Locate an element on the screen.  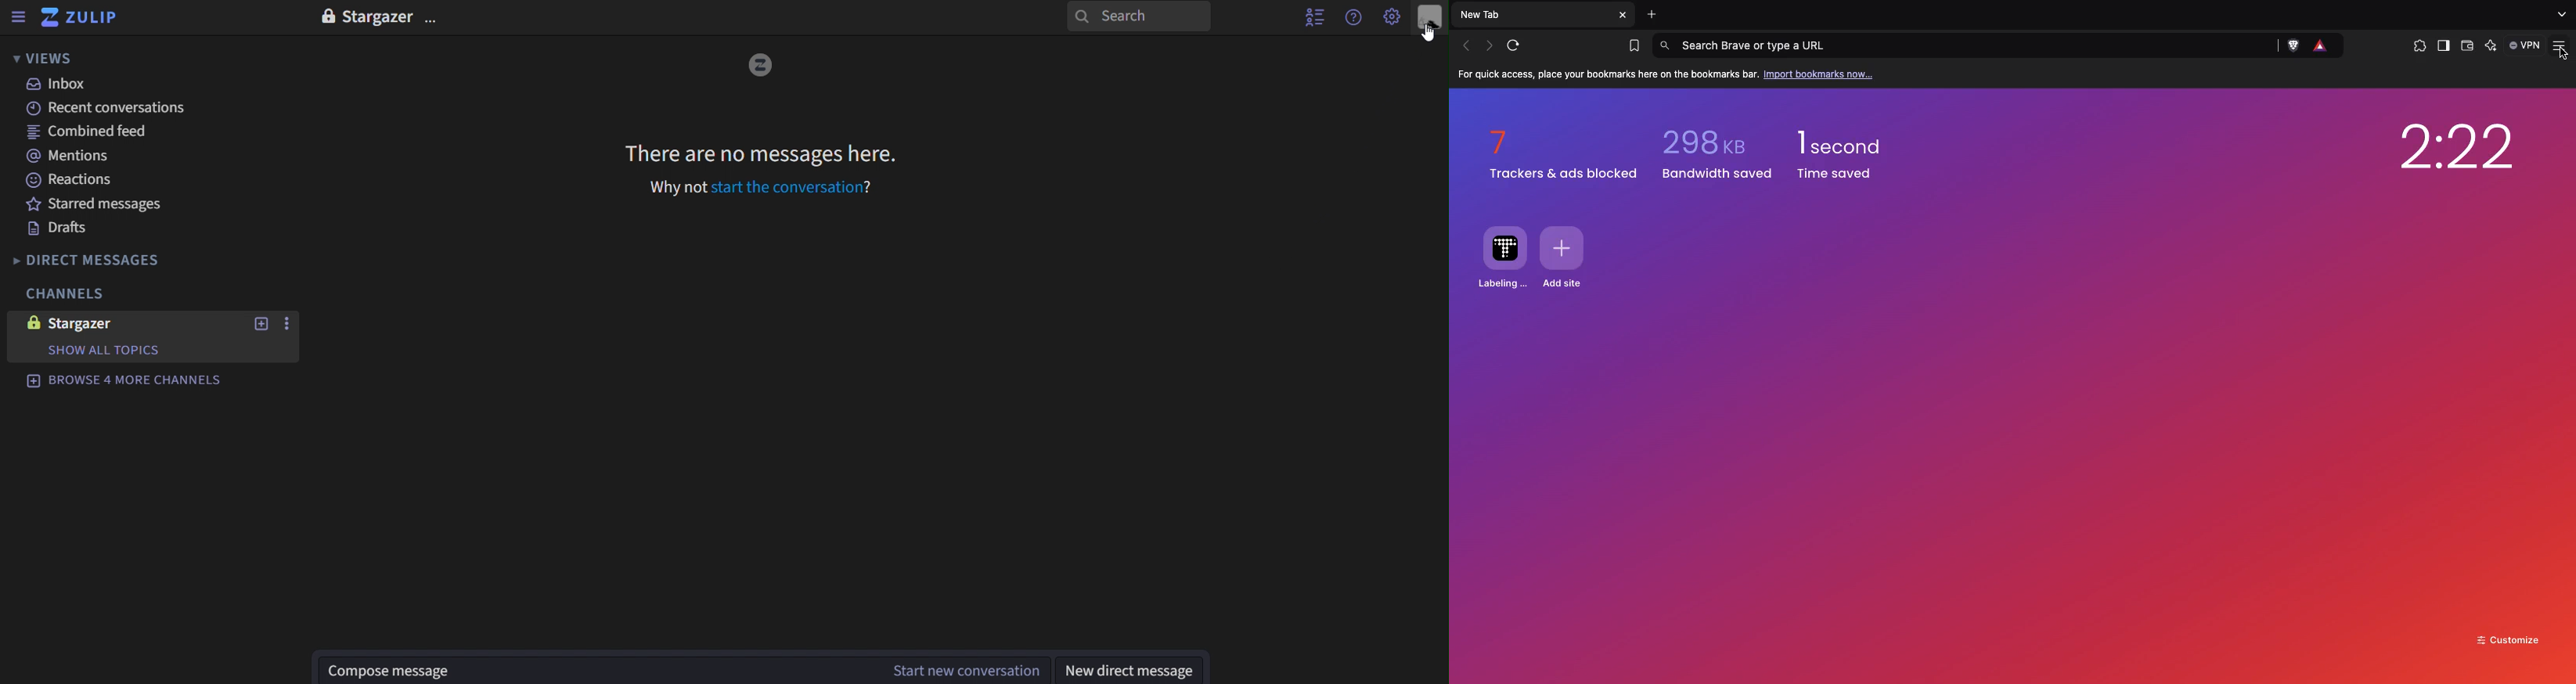
There are no messages here.
Why not start the conversation? is located at coordinates (762, 153).